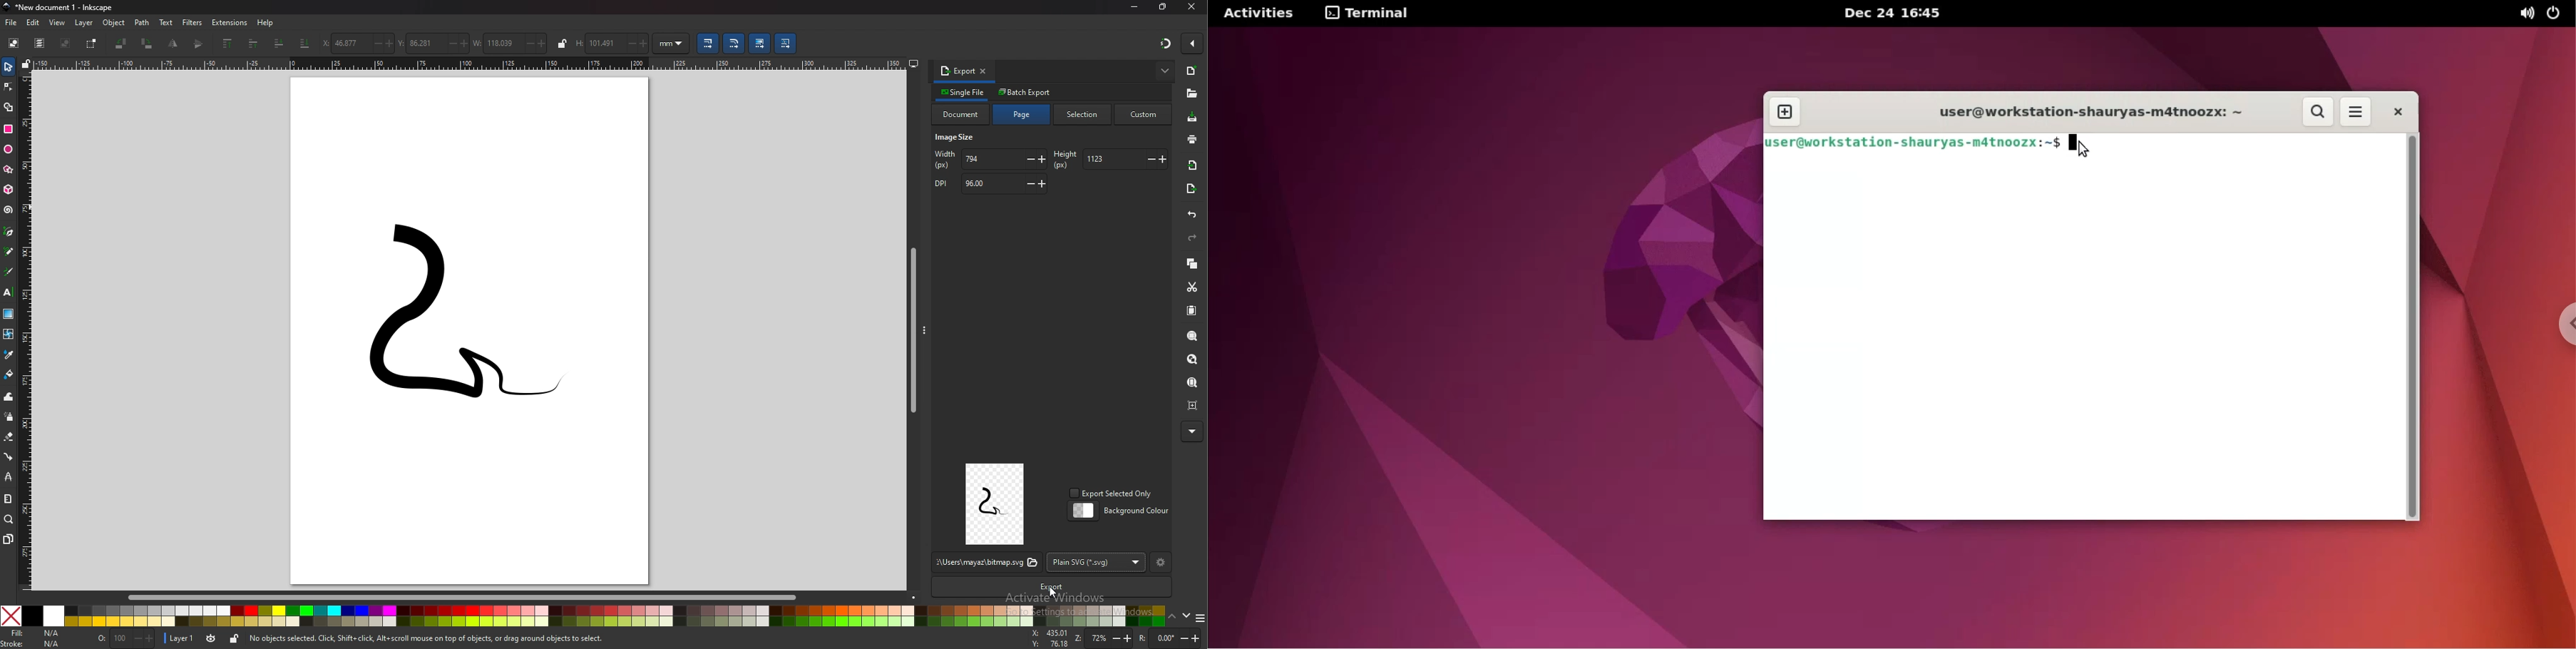 The image size is (2576, 672). I want to click on edit, so click(33, 22).